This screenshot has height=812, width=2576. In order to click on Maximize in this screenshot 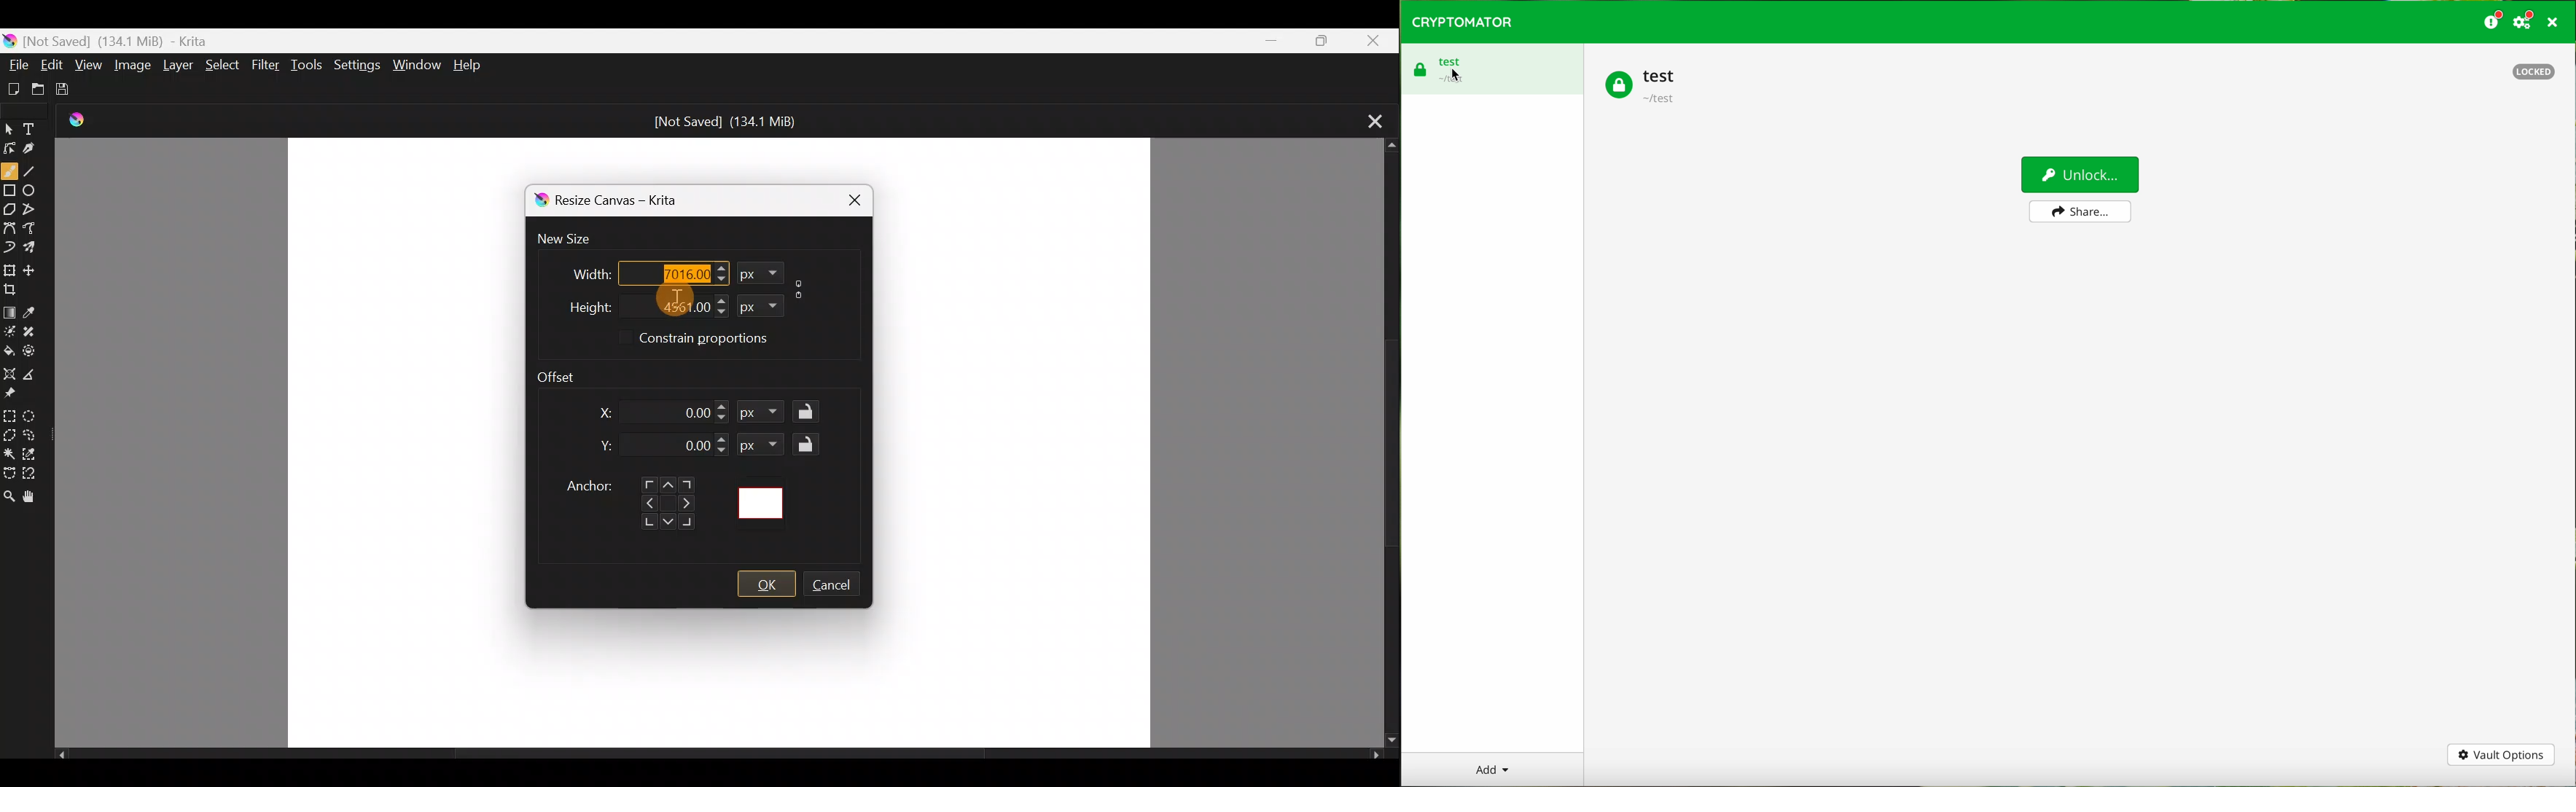, I will do `click(1316, 39)`.